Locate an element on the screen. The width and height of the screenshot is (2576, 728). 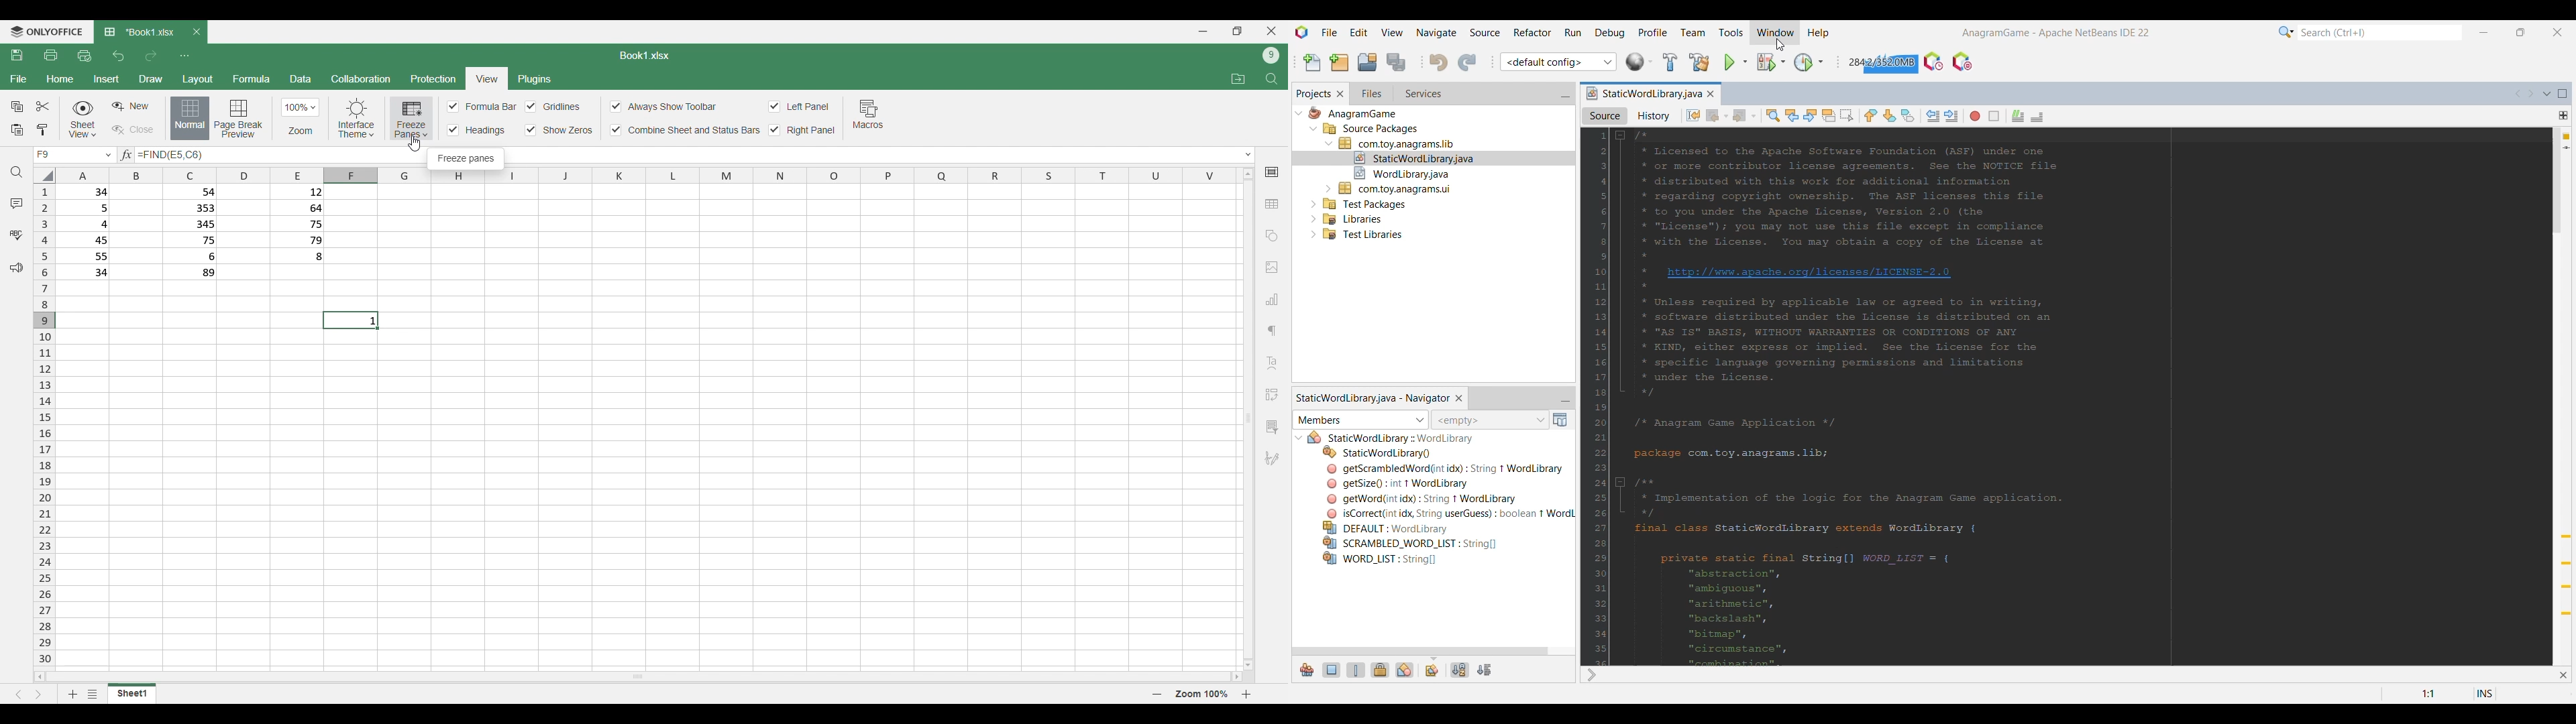
Description of selection by cursor is located at coordinates (466, 157).